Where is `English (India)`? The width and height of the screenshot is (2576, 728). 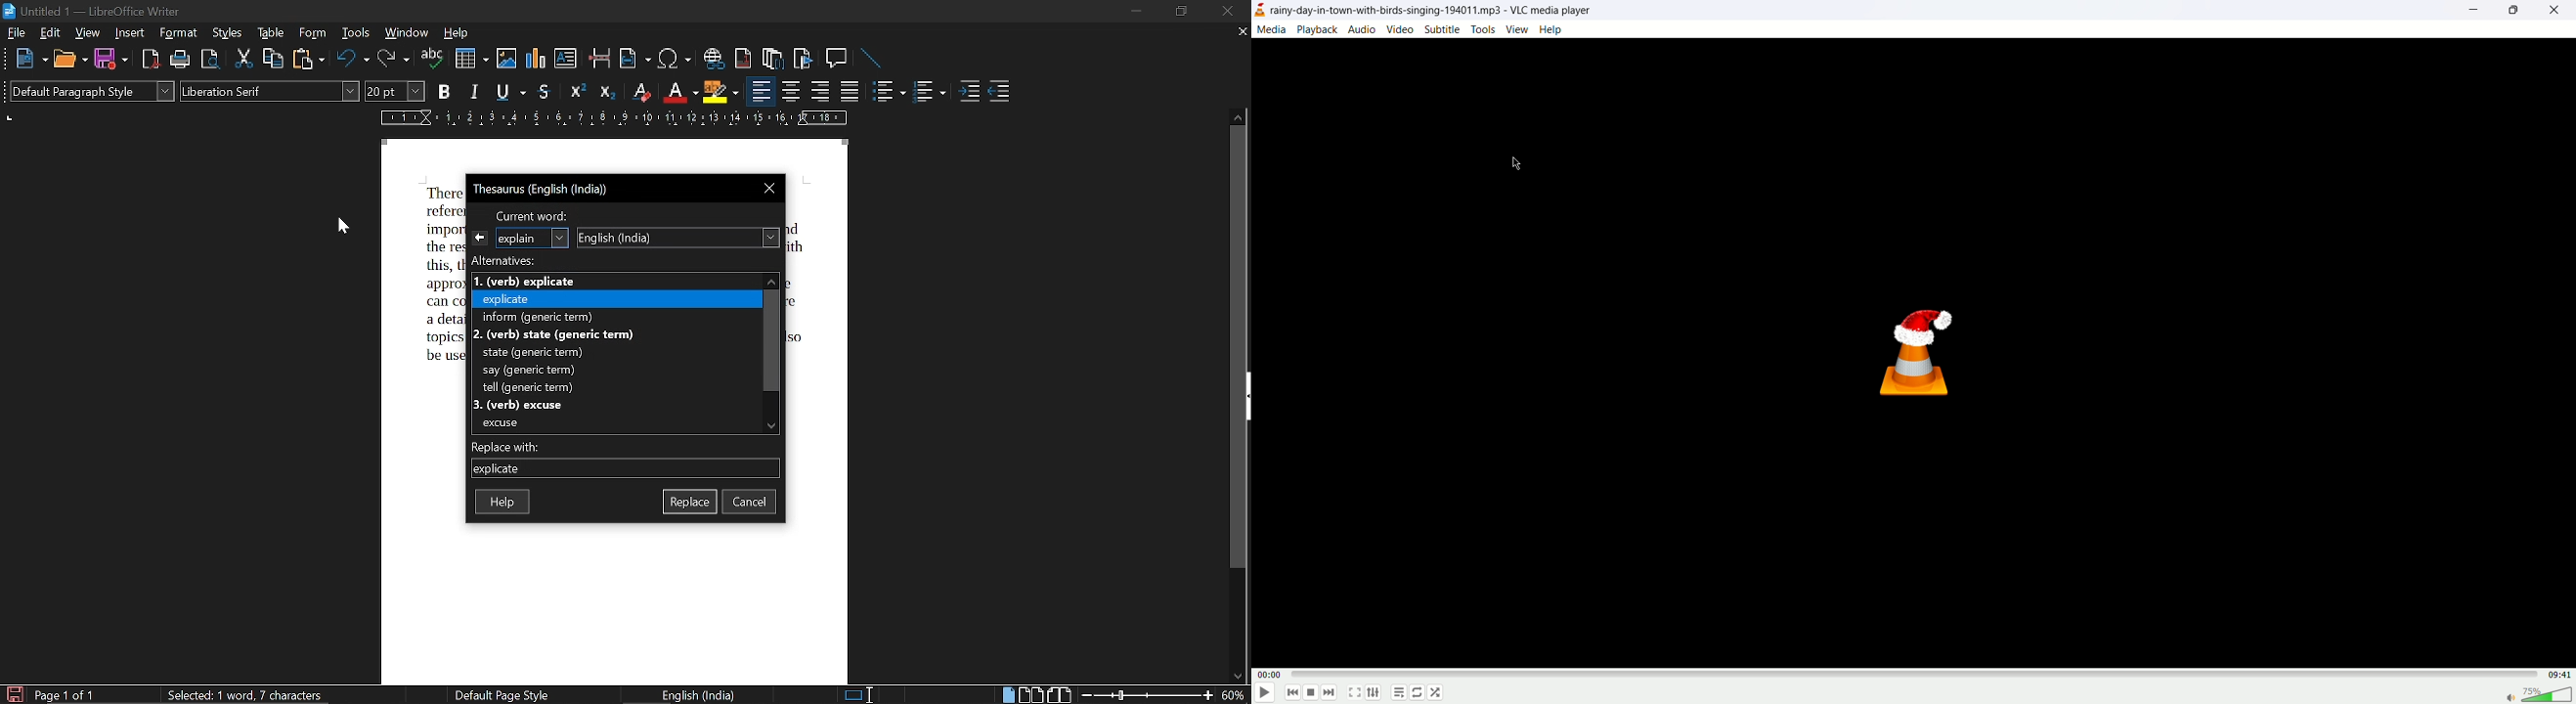
English (India) is located at coordinates (679, 238).